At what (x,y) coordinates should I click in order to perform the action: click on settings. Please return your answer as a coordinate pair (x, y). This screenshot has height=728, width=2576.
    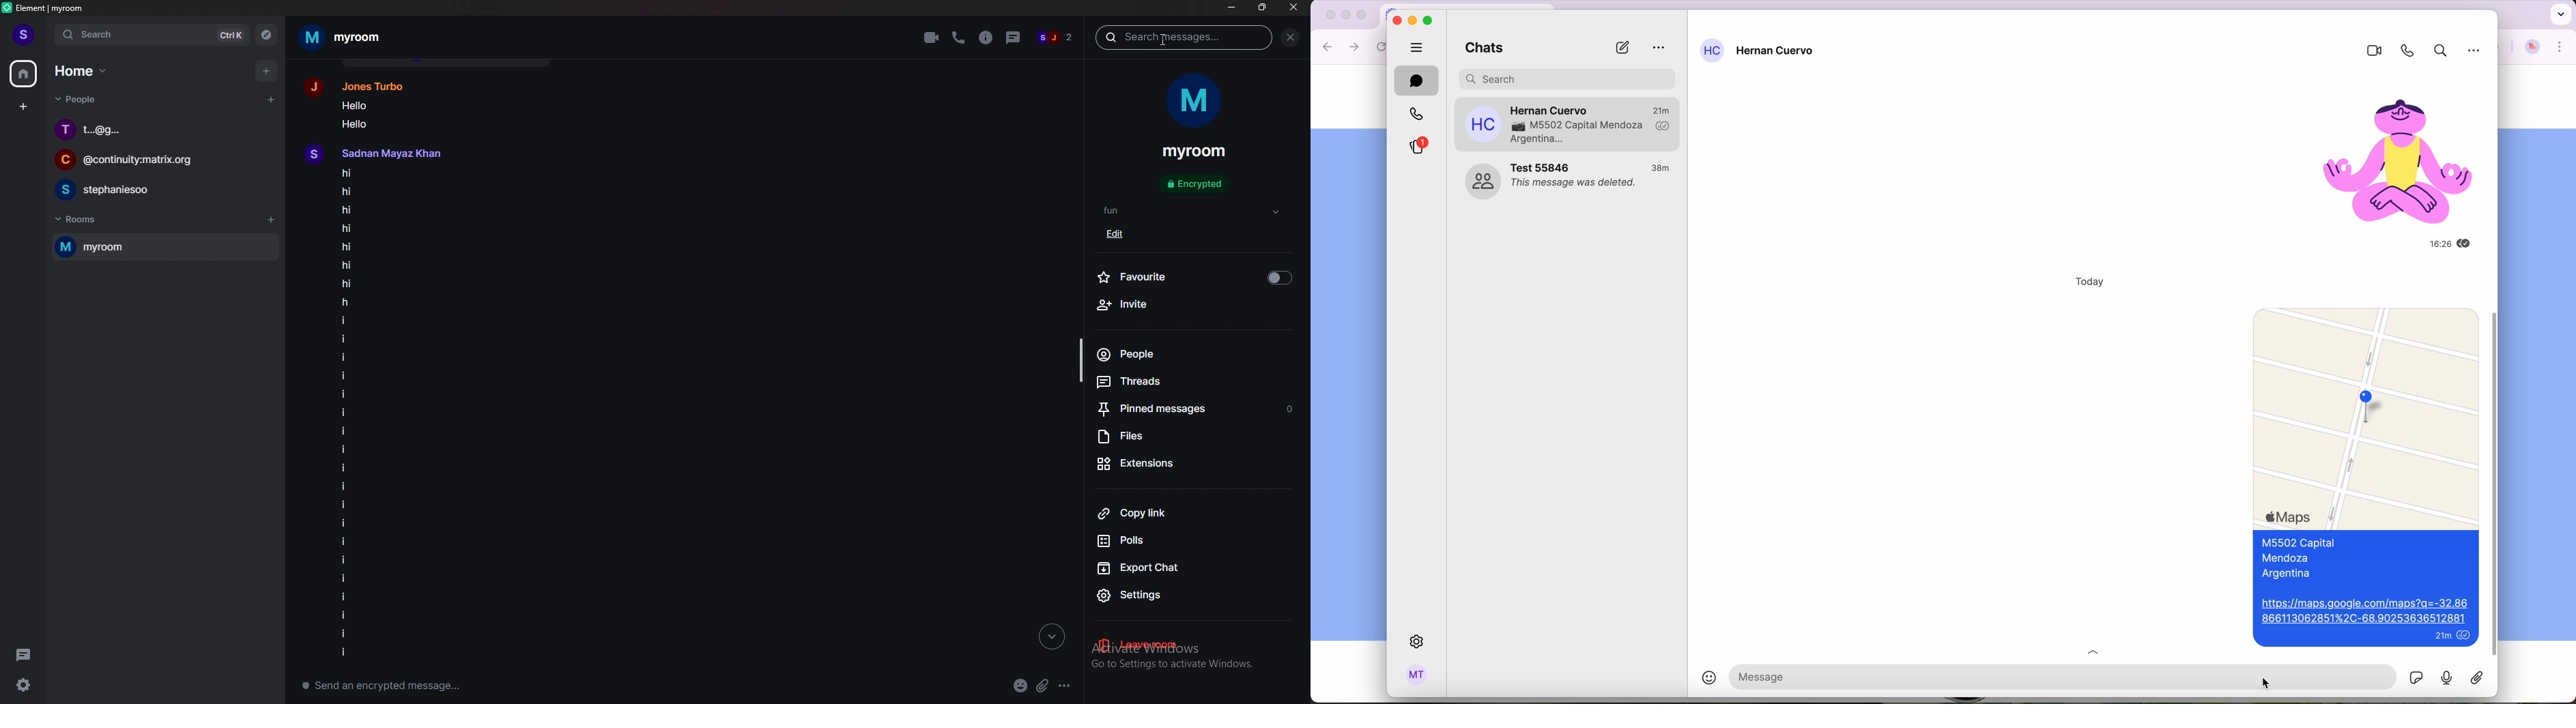
    Looking at the image, I should click on (27, 686).